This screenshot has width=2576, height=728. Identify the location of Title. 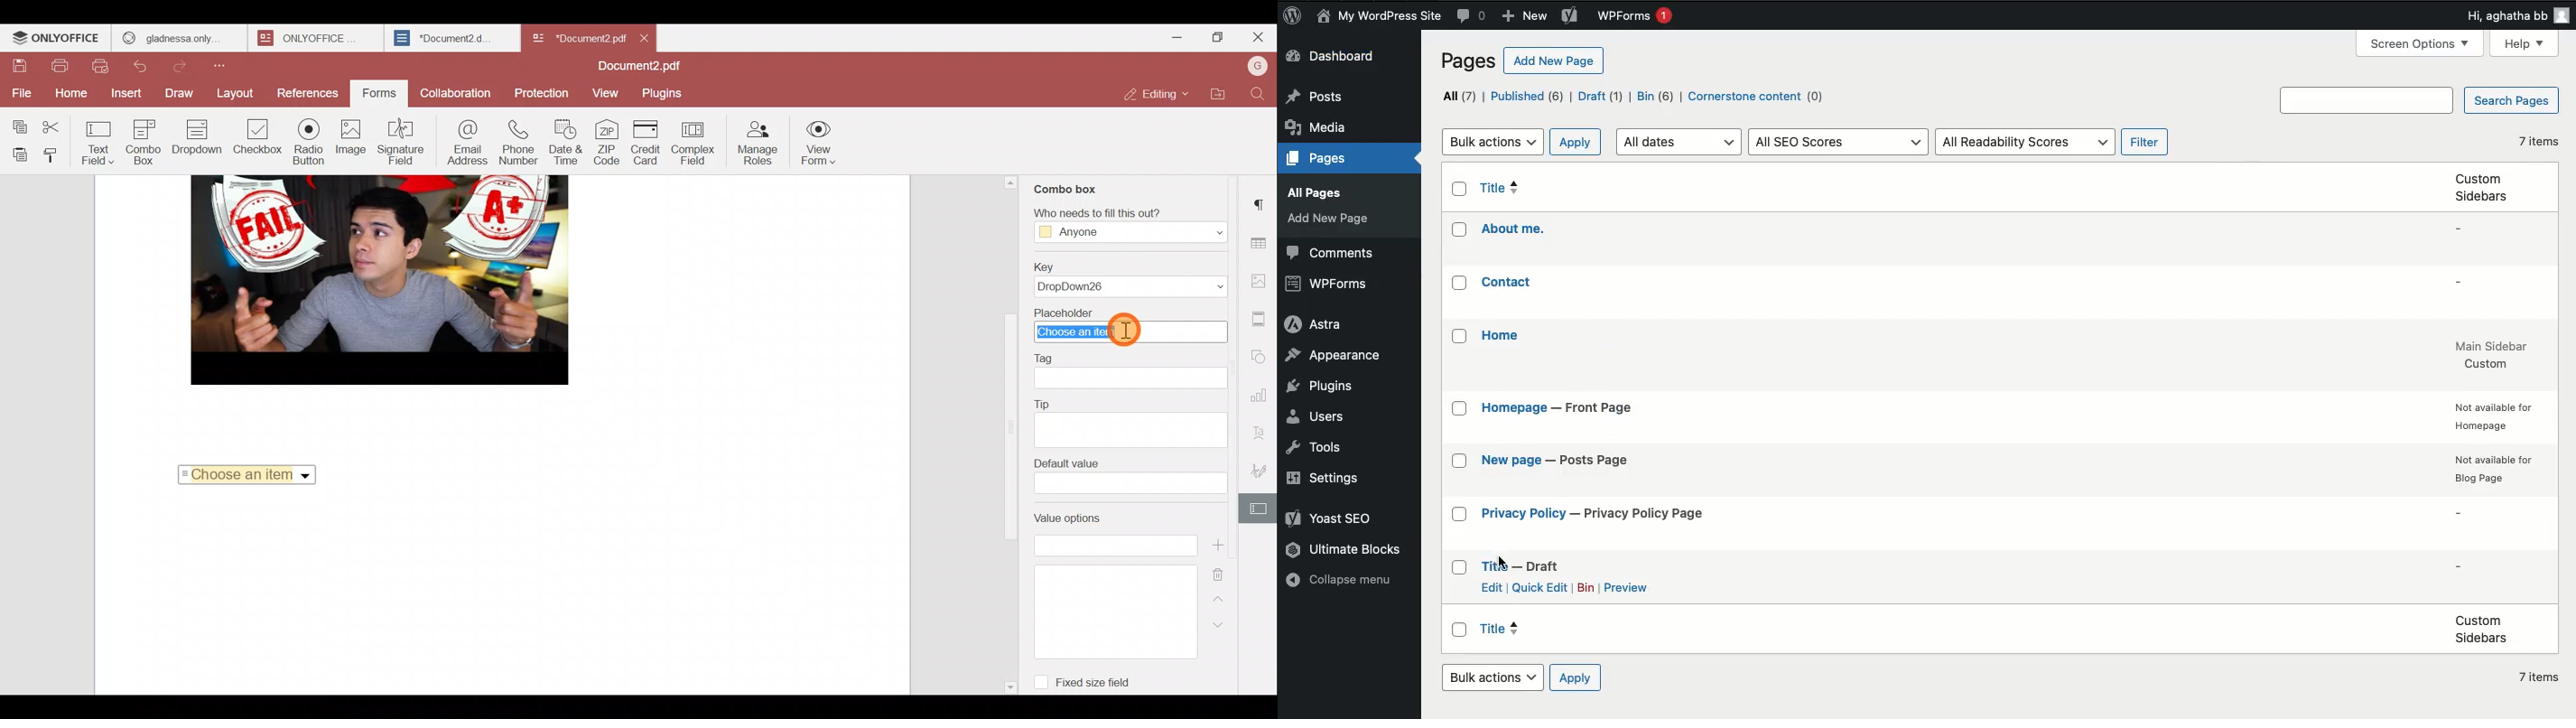
(1501, 189).